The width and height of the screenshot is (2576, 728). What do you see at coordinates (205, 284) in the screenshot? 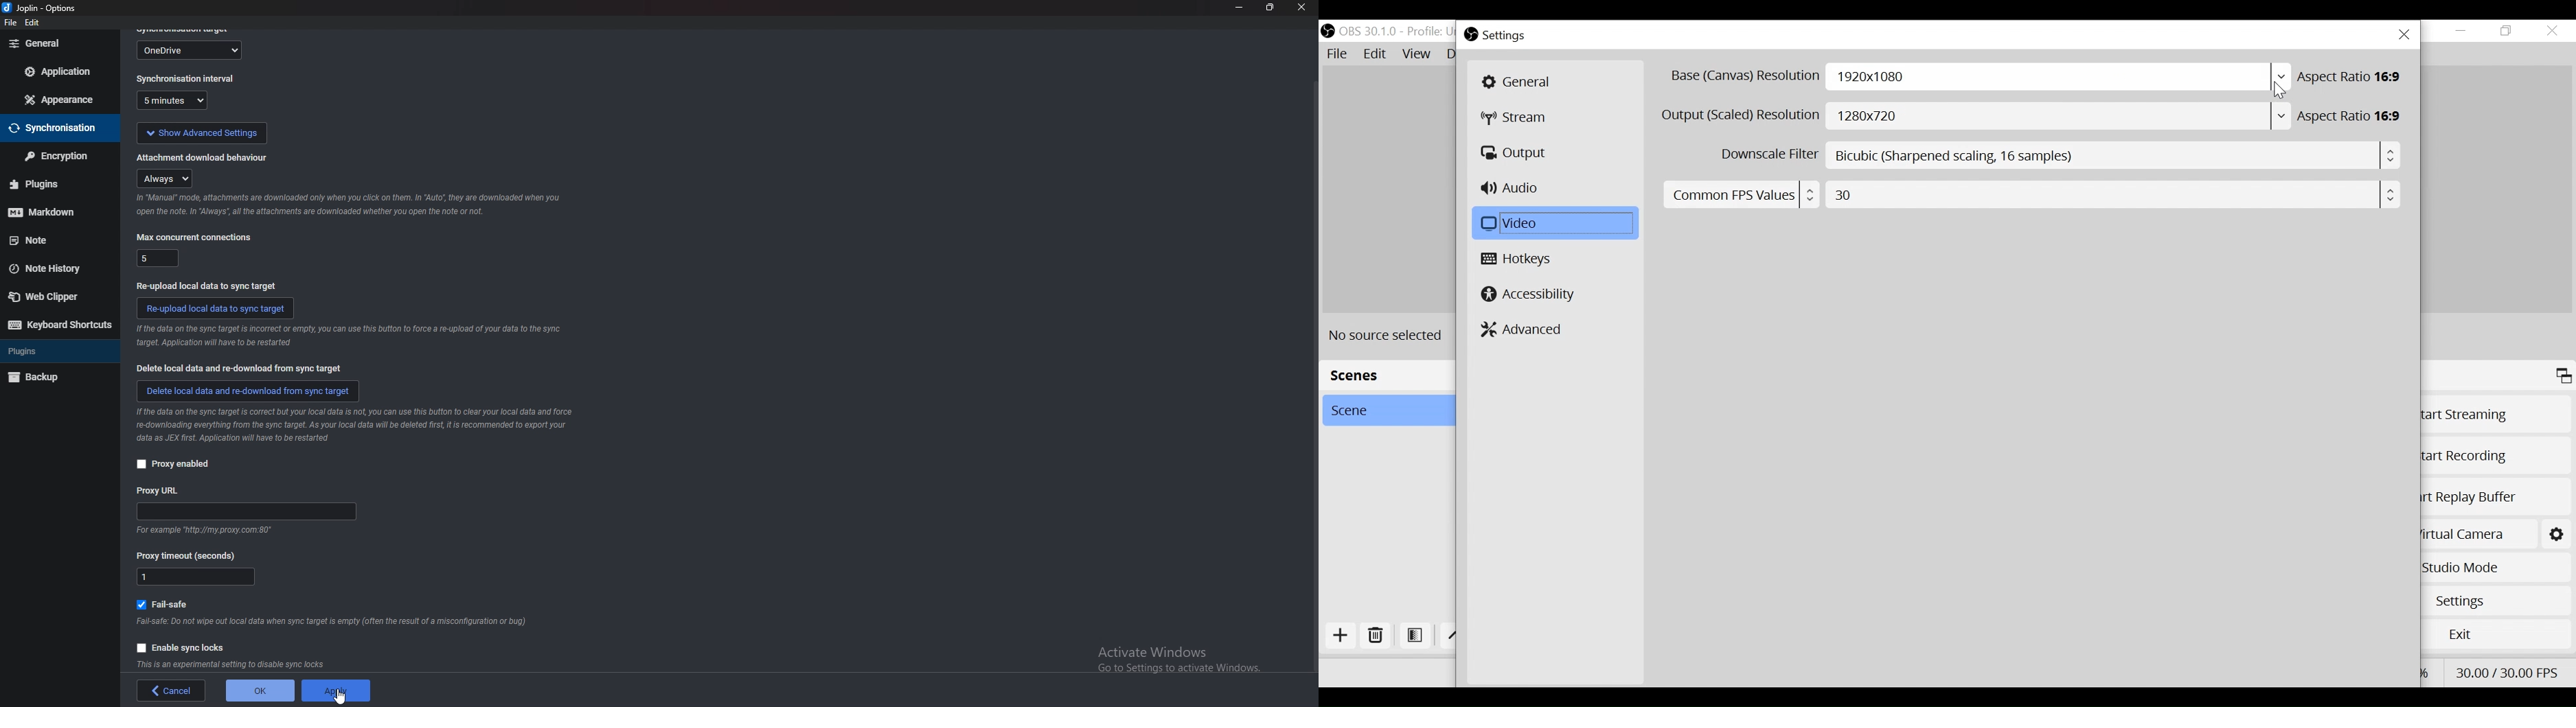
I see `reupload ` at bounding box center [205, 284].